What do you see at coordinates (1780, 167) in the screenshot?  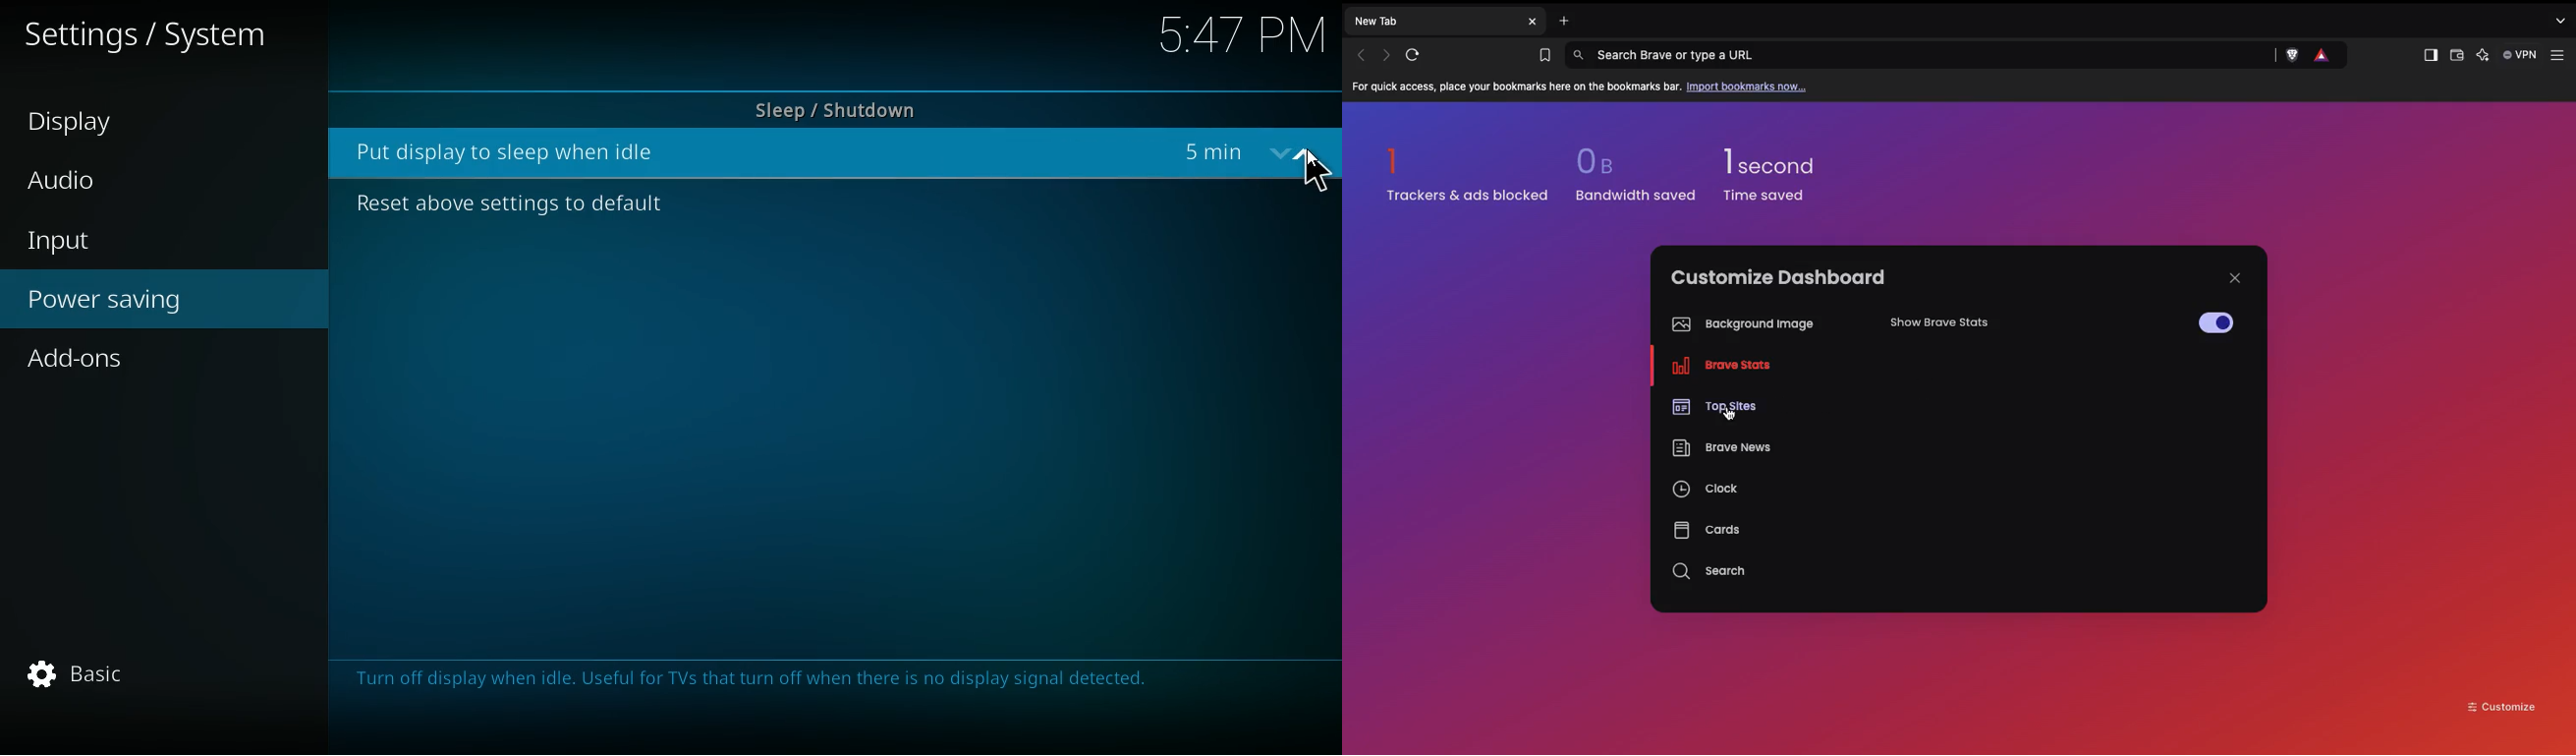 I see `1 second time saved` at bounding box center [1780, 167].